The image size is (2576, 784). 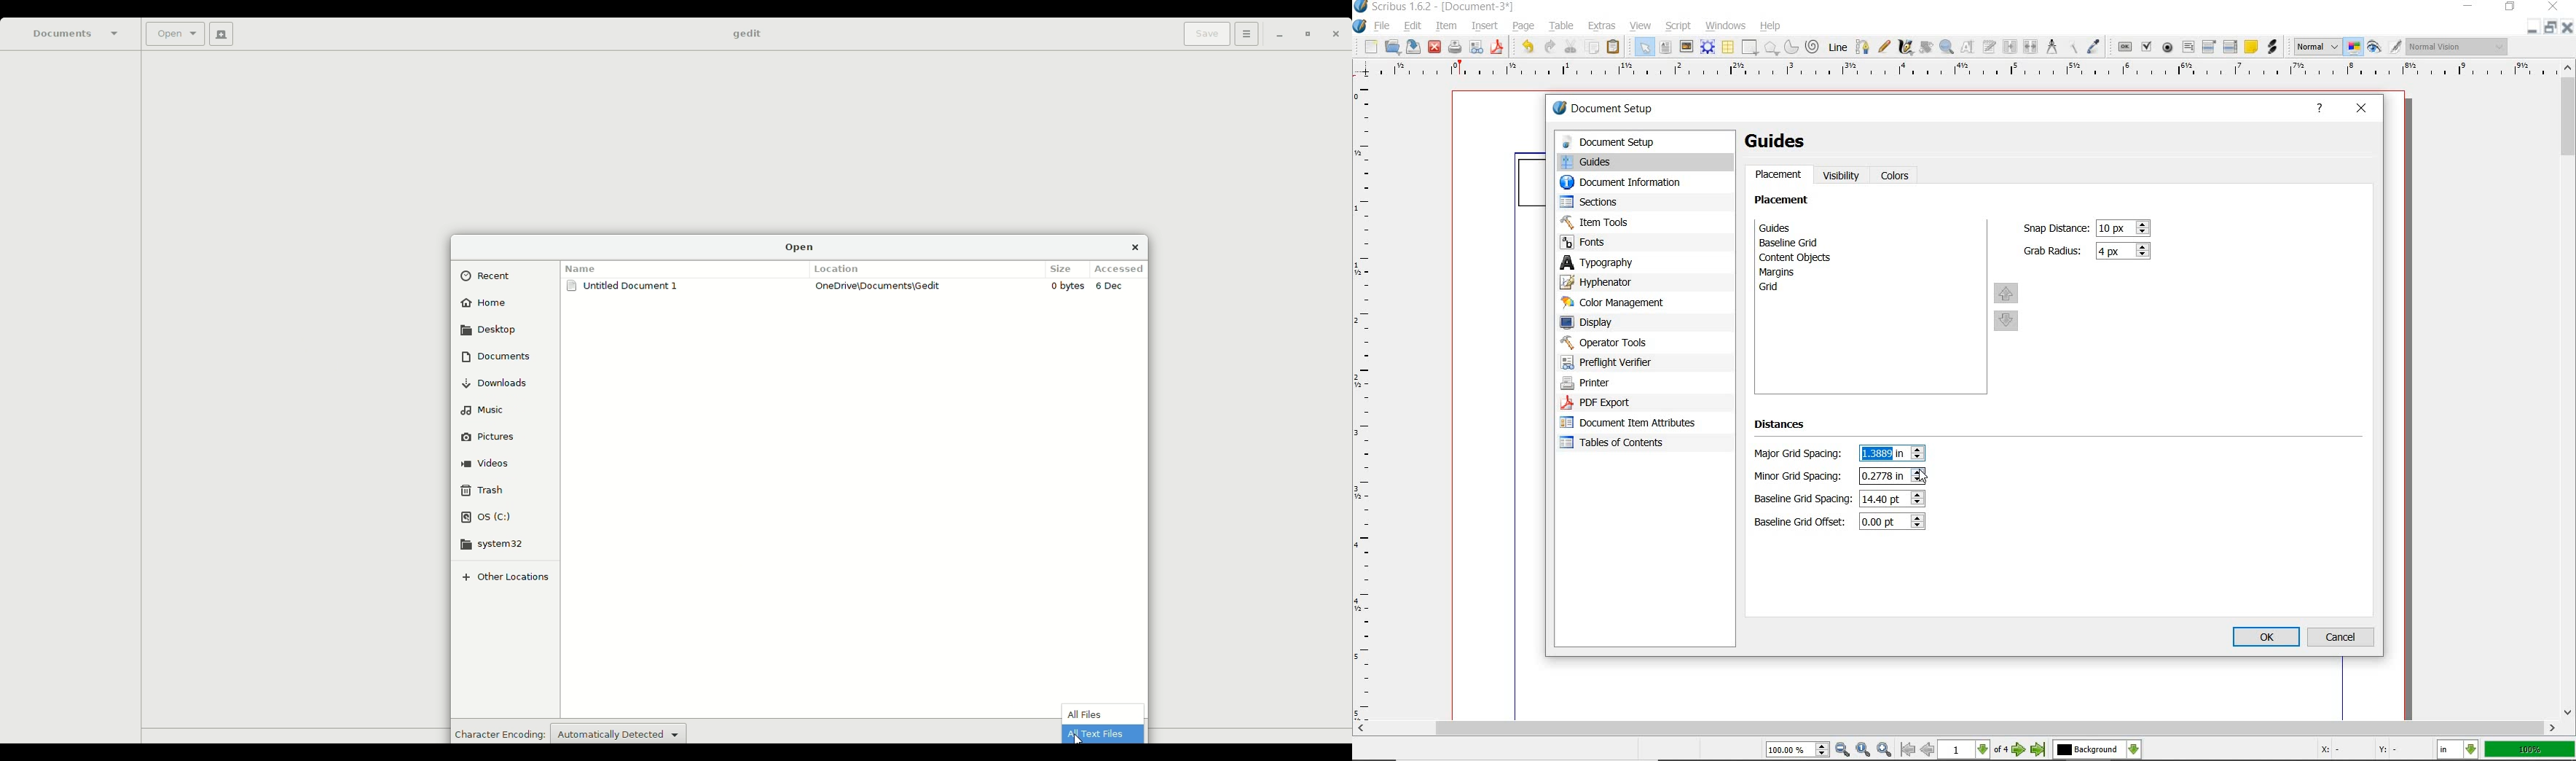 I want to click on guides, so click(x=1783, y=141).